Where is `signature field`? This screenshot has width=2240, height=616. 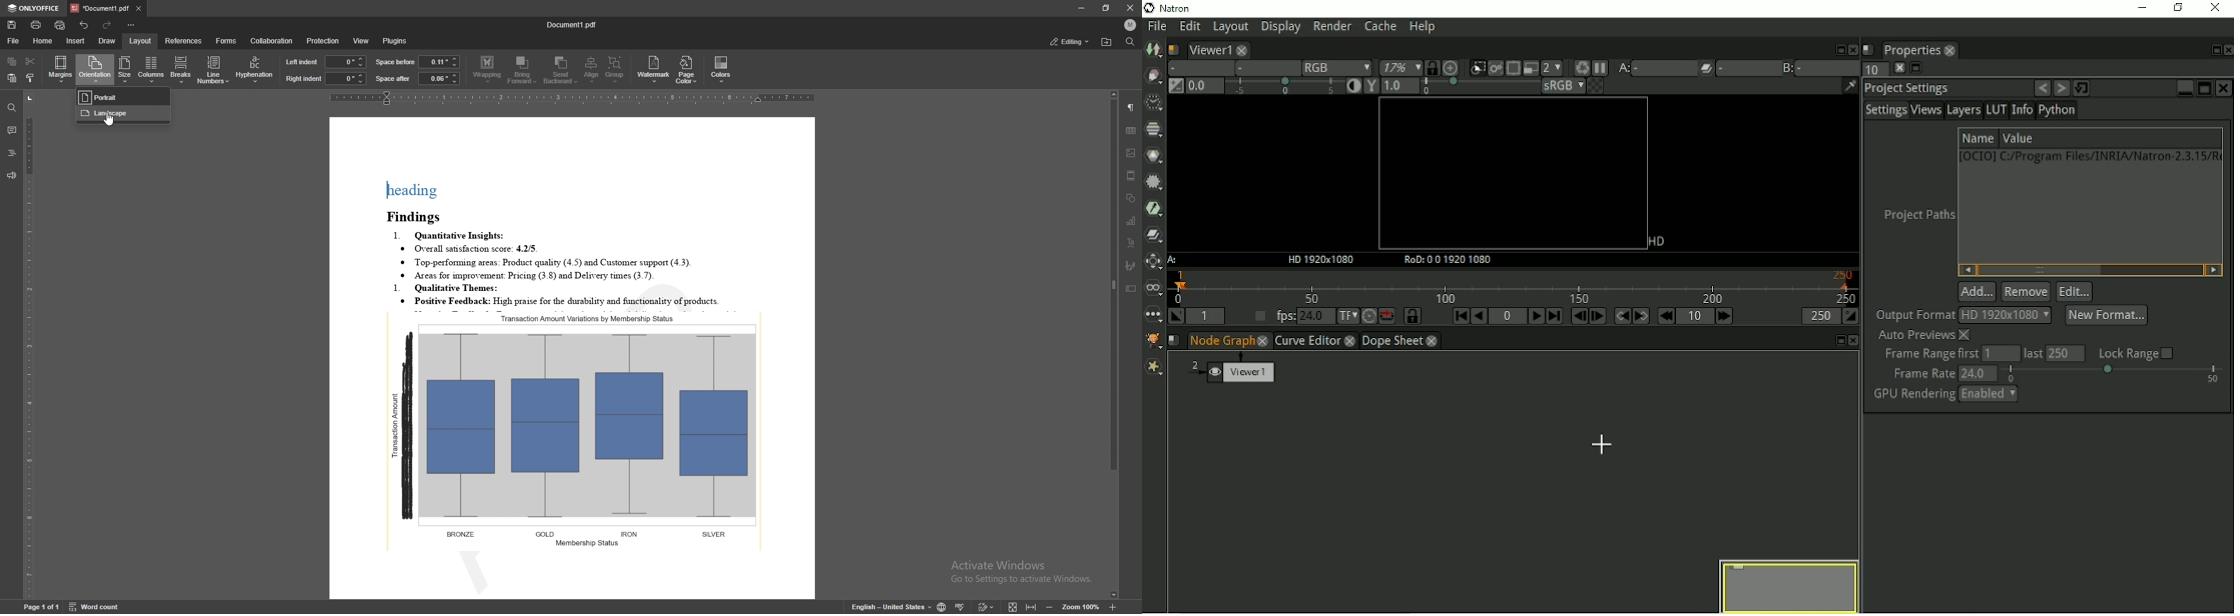 signature field is located at coordinates (1132, 266).